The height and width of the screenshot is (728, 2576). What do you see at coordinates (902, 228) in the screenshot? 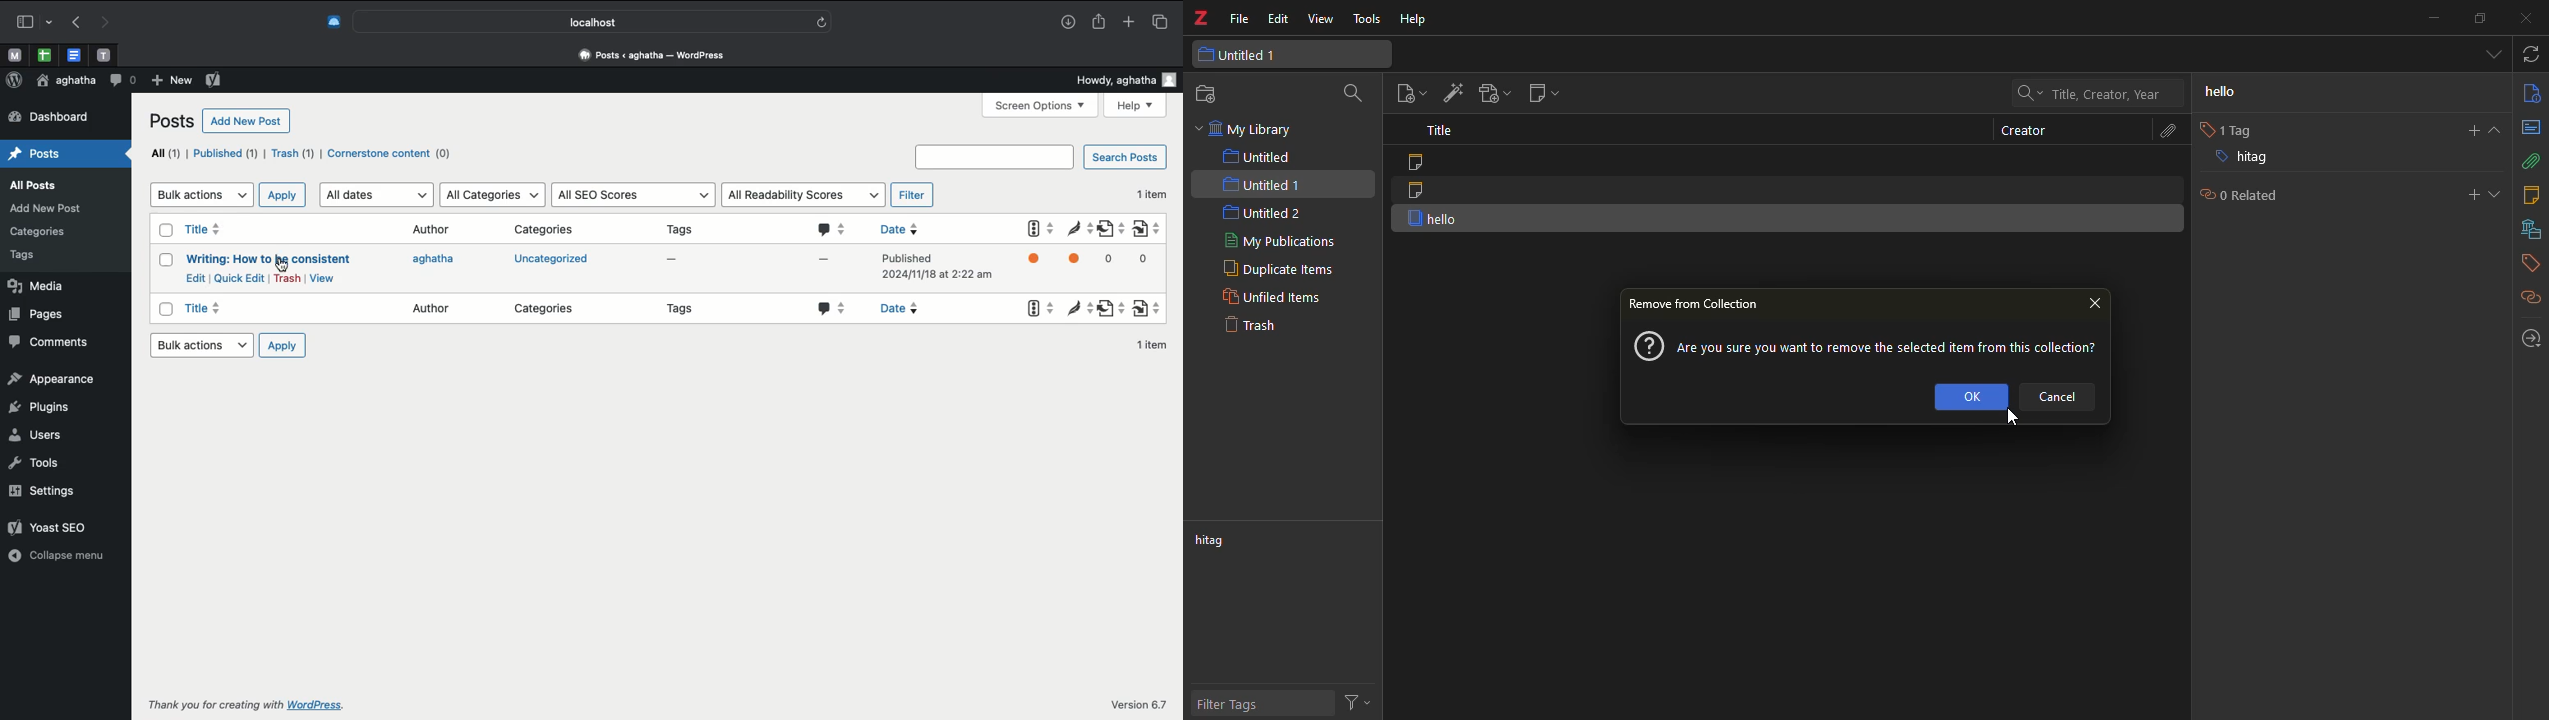
I see `Date` at bounding box center [902, 228].